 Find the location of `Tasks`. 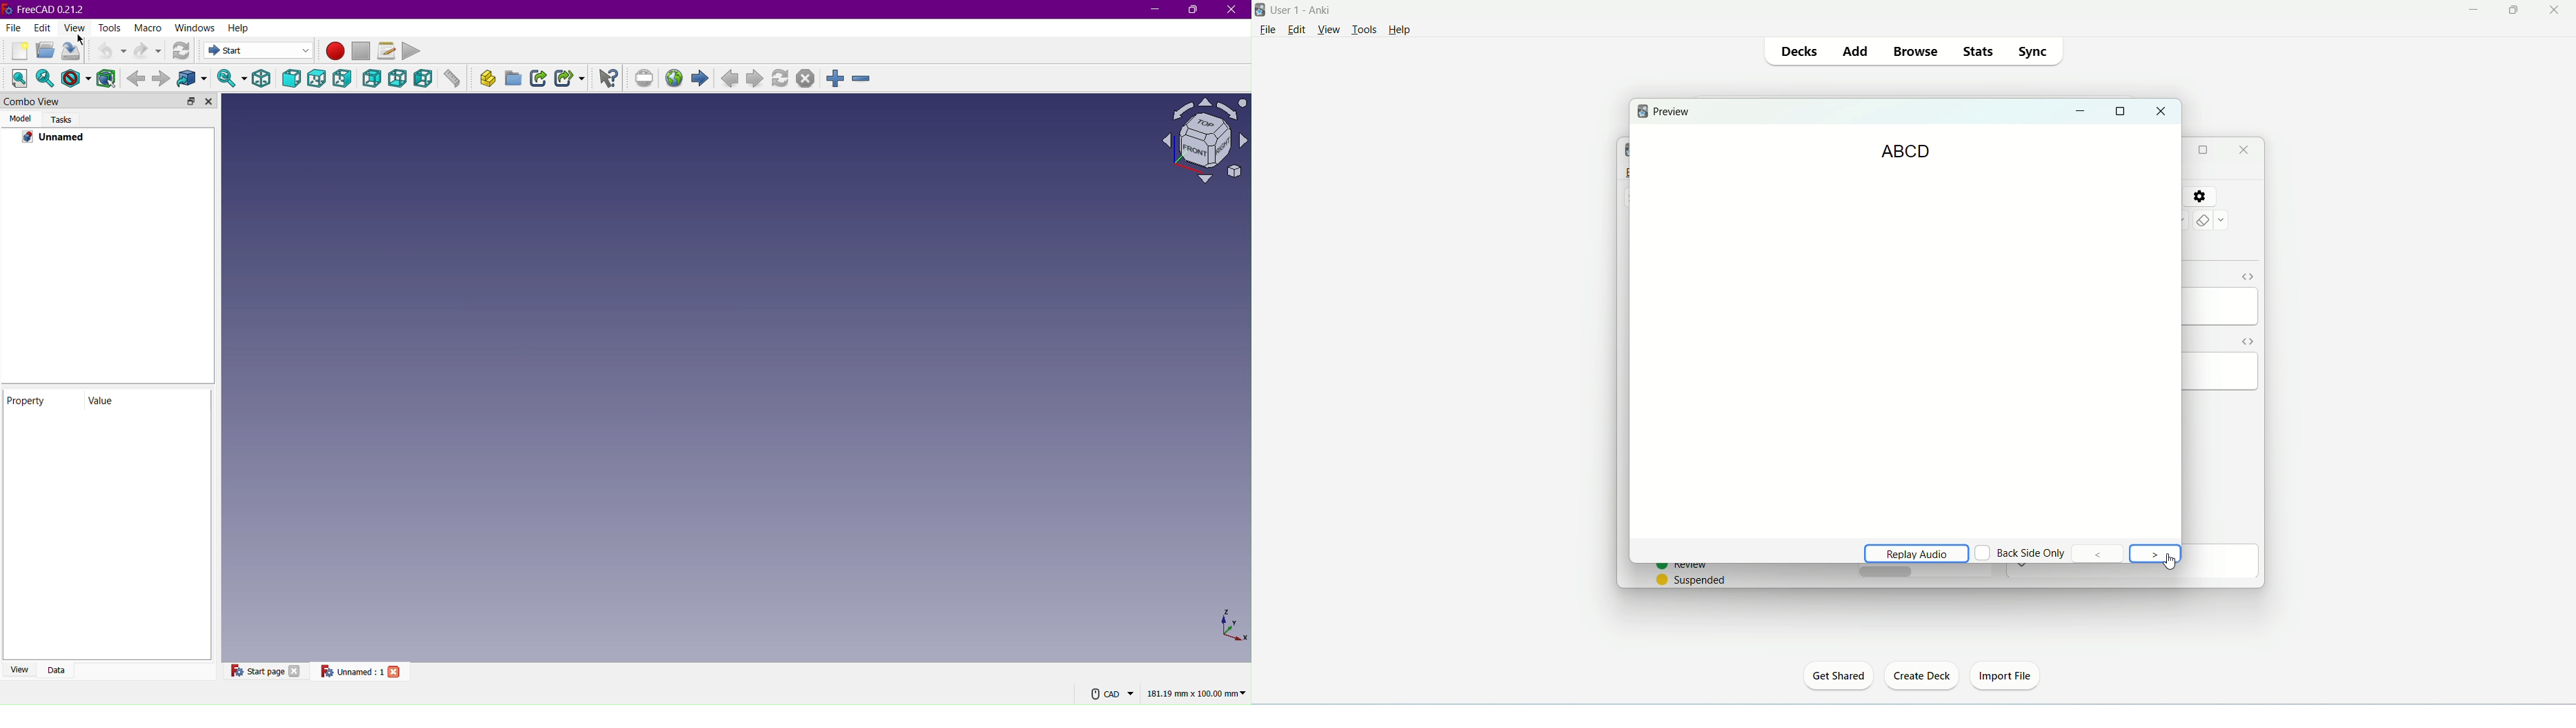

Tasks is located at coordinates (66, 120).